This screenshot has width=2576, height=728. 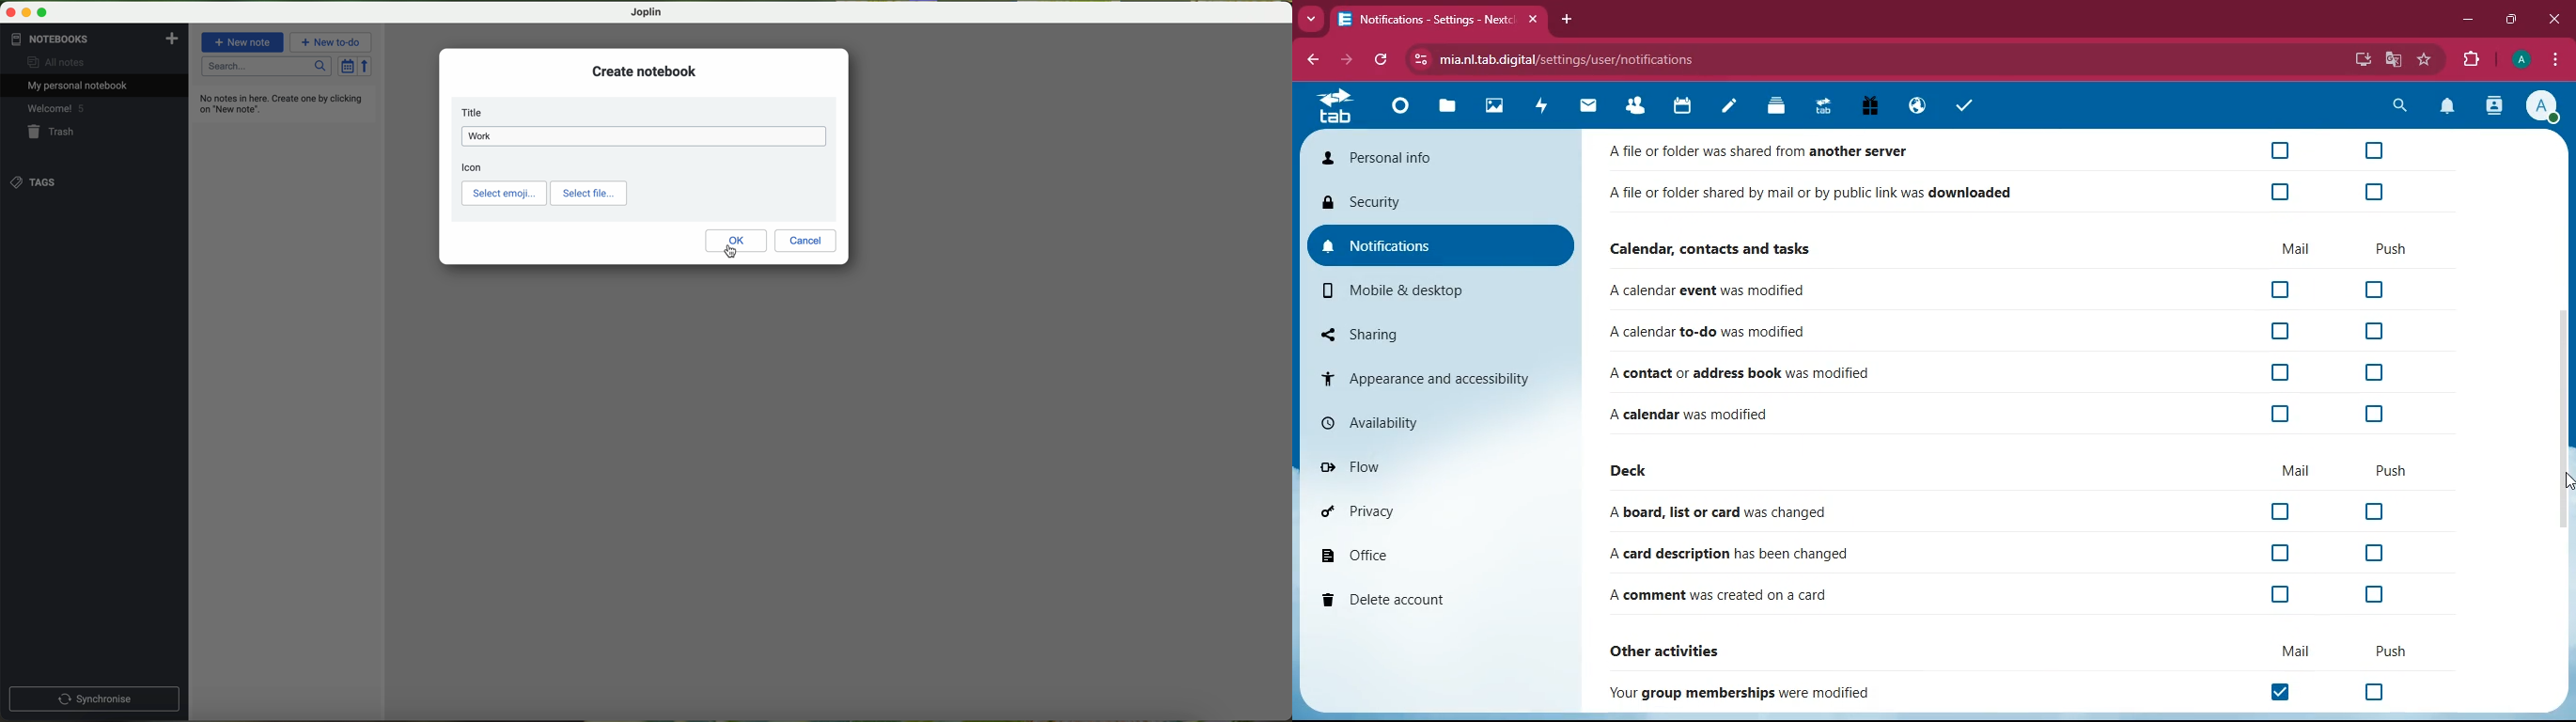 I want to click on A calendar event was modified, so click(x=1712, y=291).